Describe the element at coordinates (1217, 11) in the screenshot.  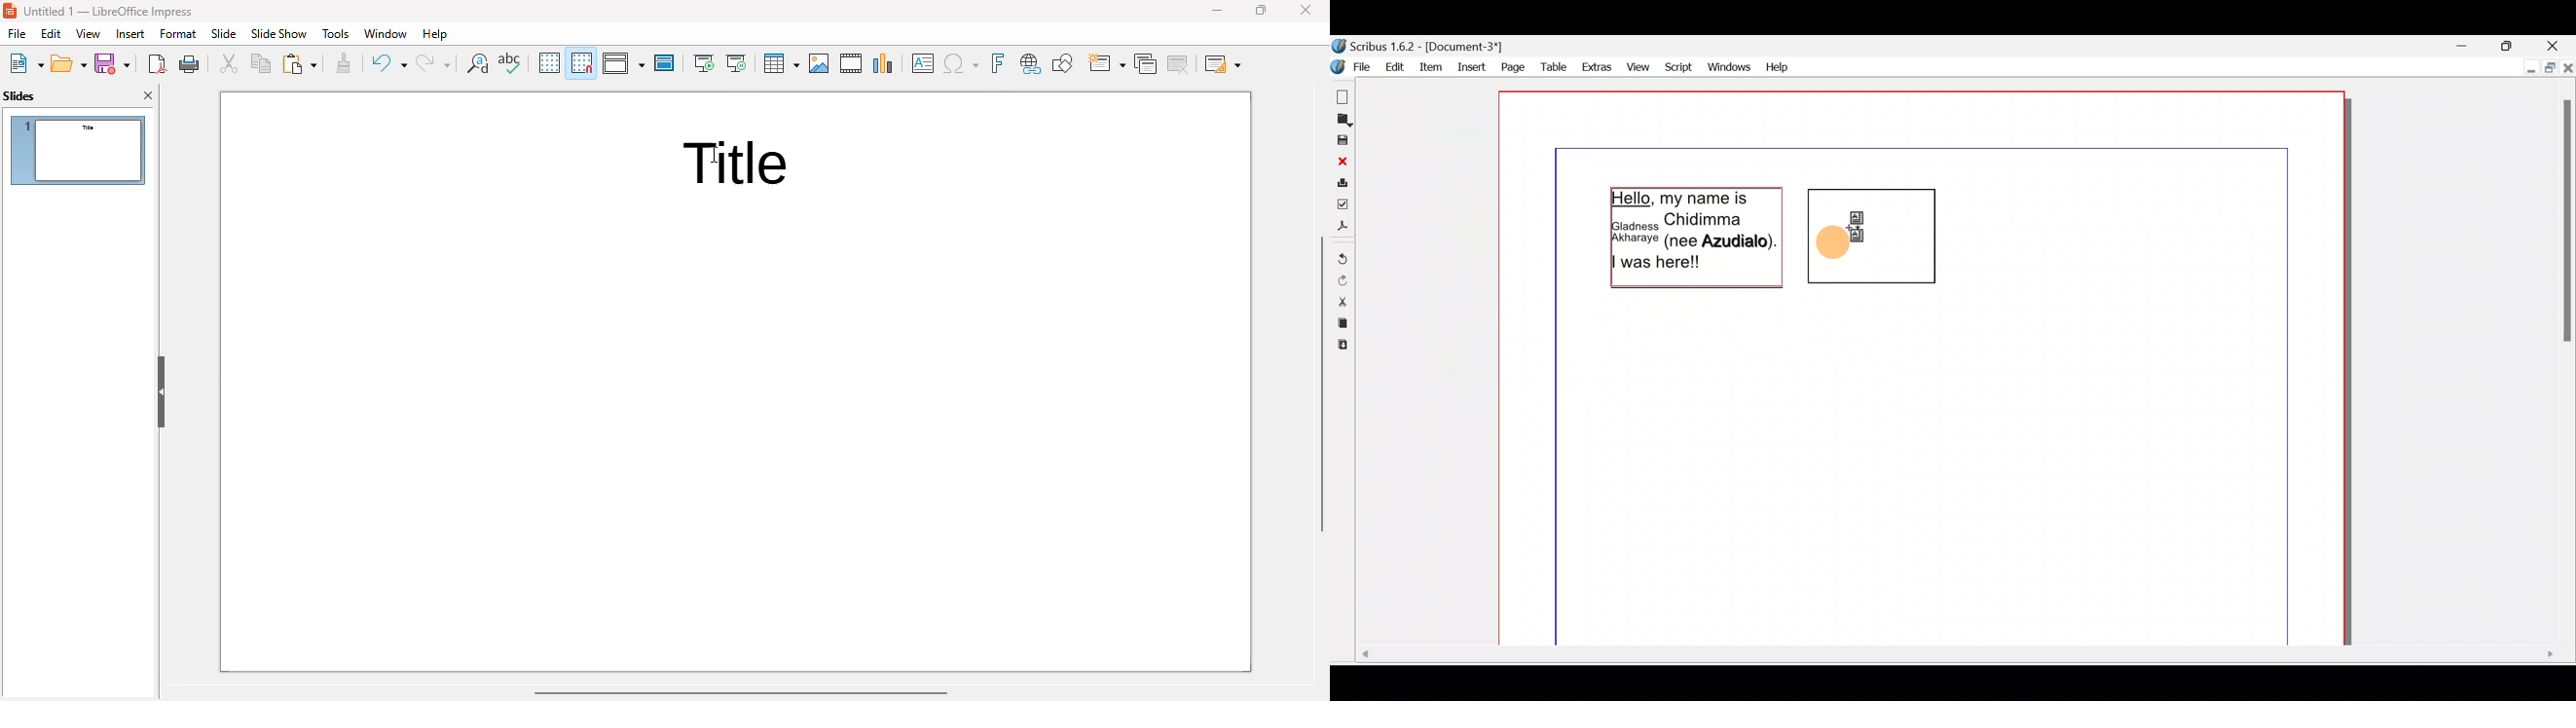
I see `minimize` at that location.